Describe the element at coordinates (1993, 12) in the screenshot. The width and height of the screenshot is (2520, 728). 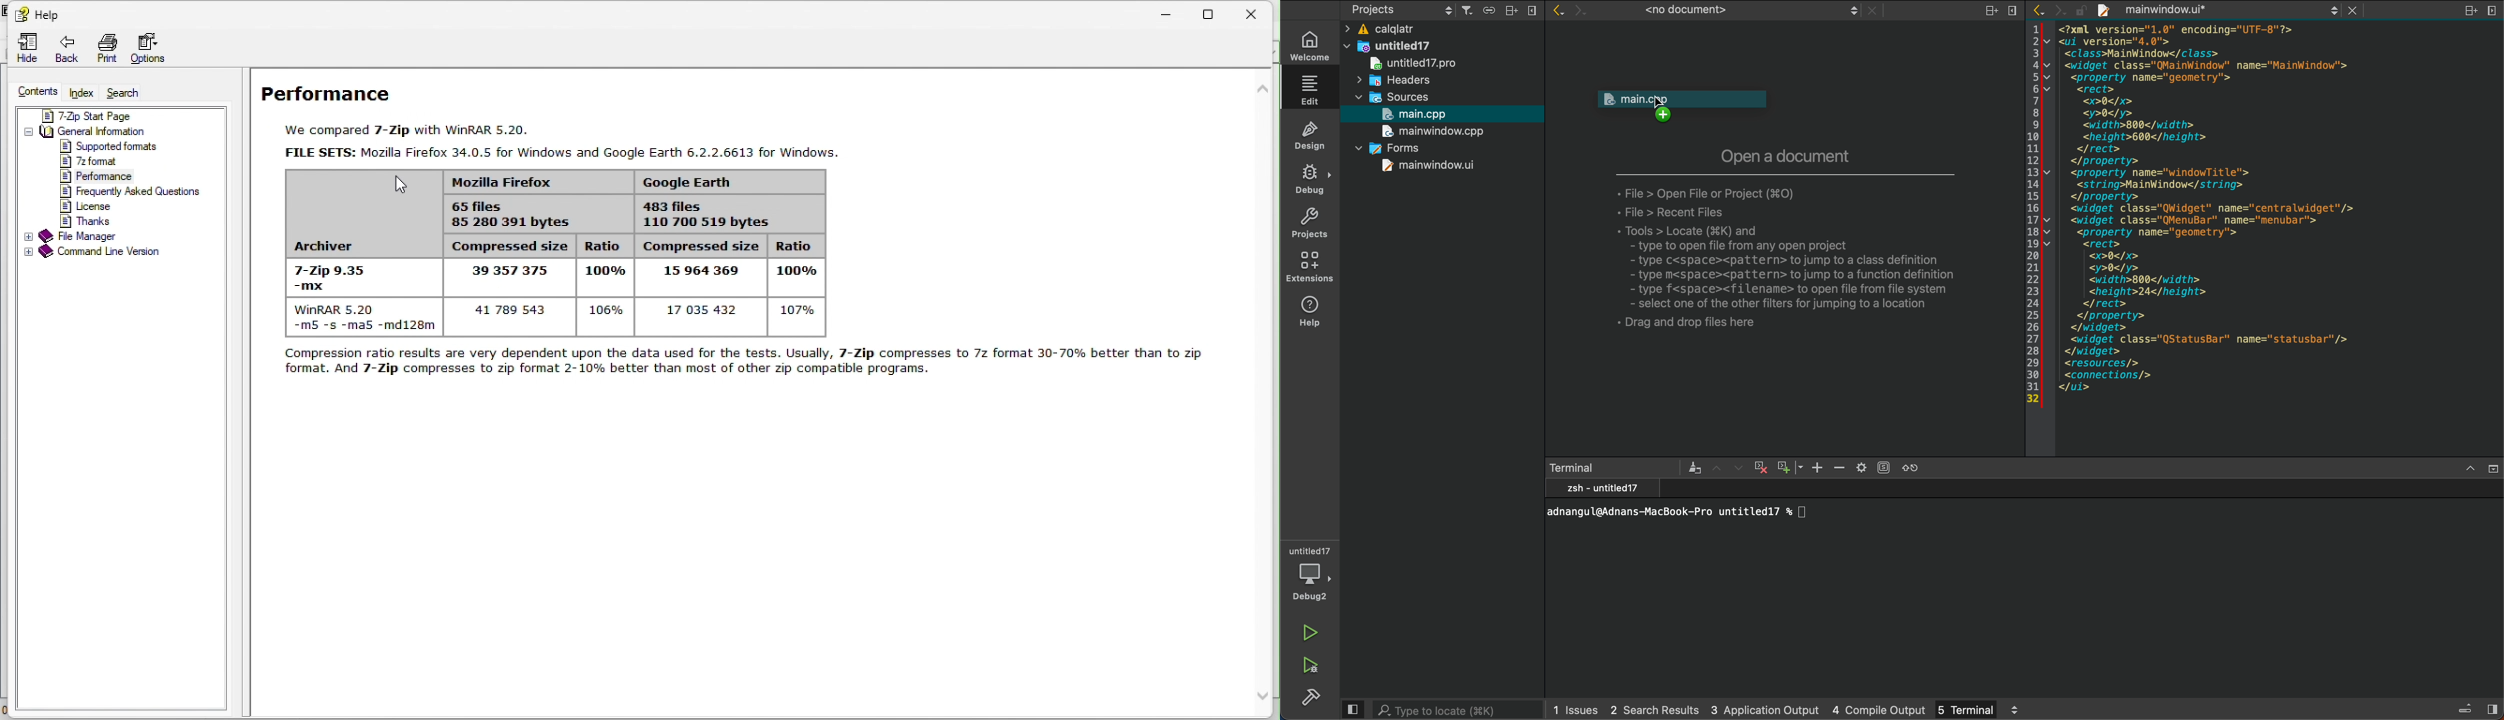
I see `split` at that location.